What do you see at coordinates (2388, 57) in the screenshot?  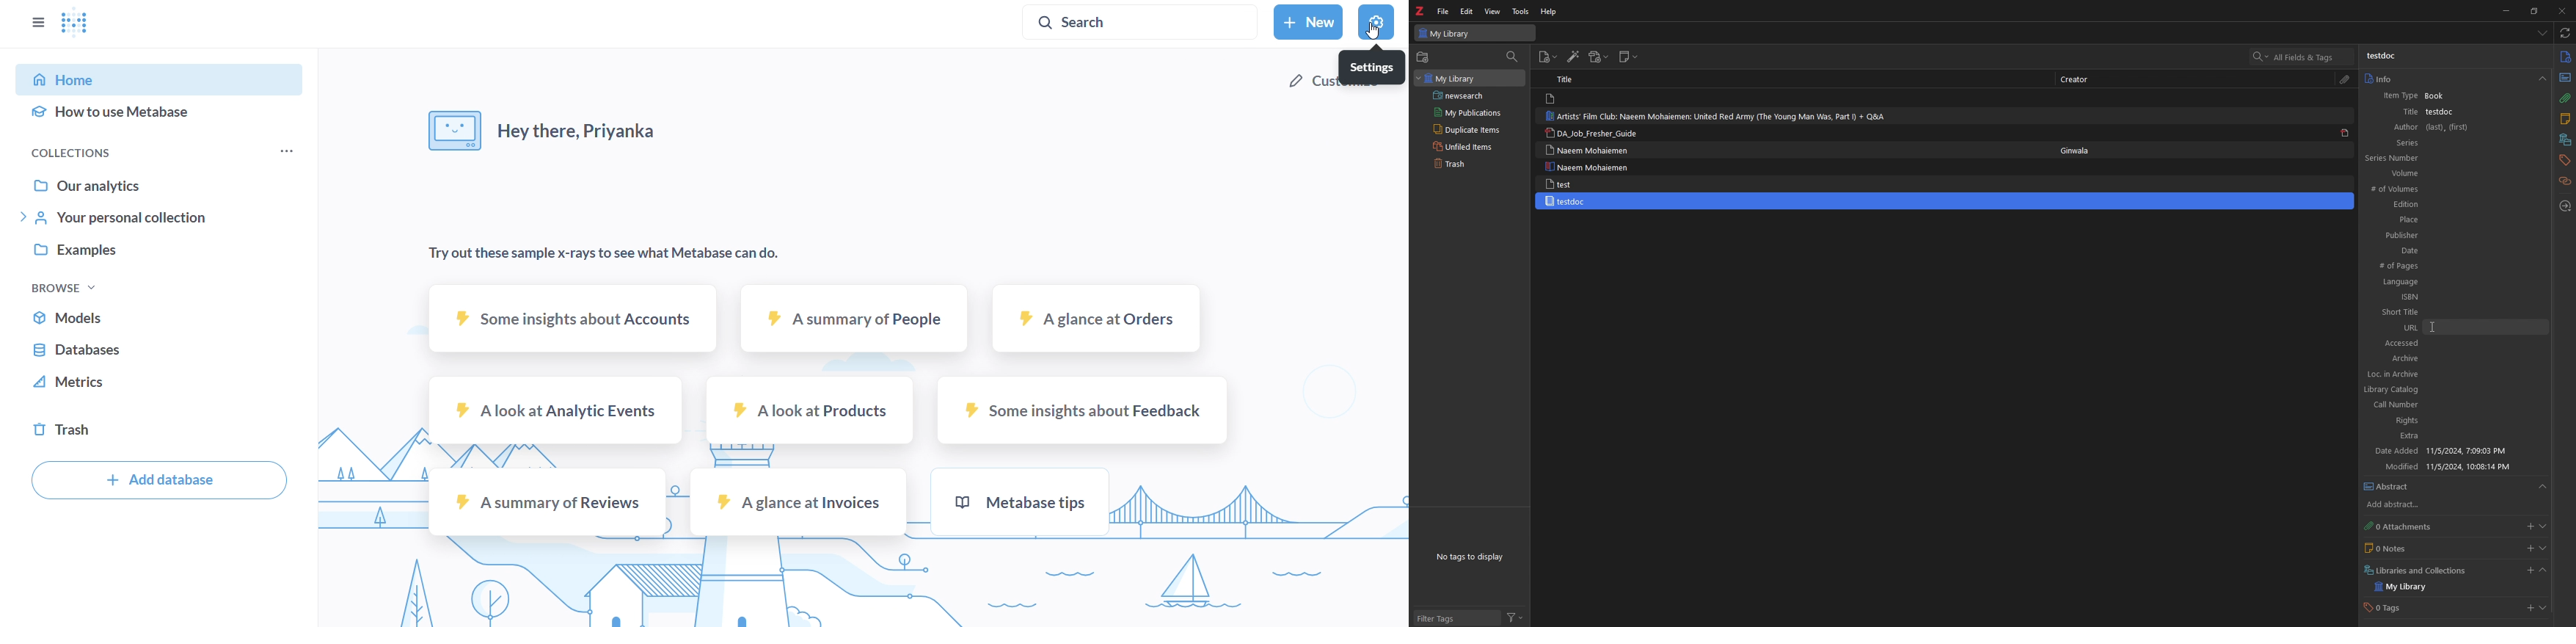 I see `testdoc` at bounding box center [2388, 57].